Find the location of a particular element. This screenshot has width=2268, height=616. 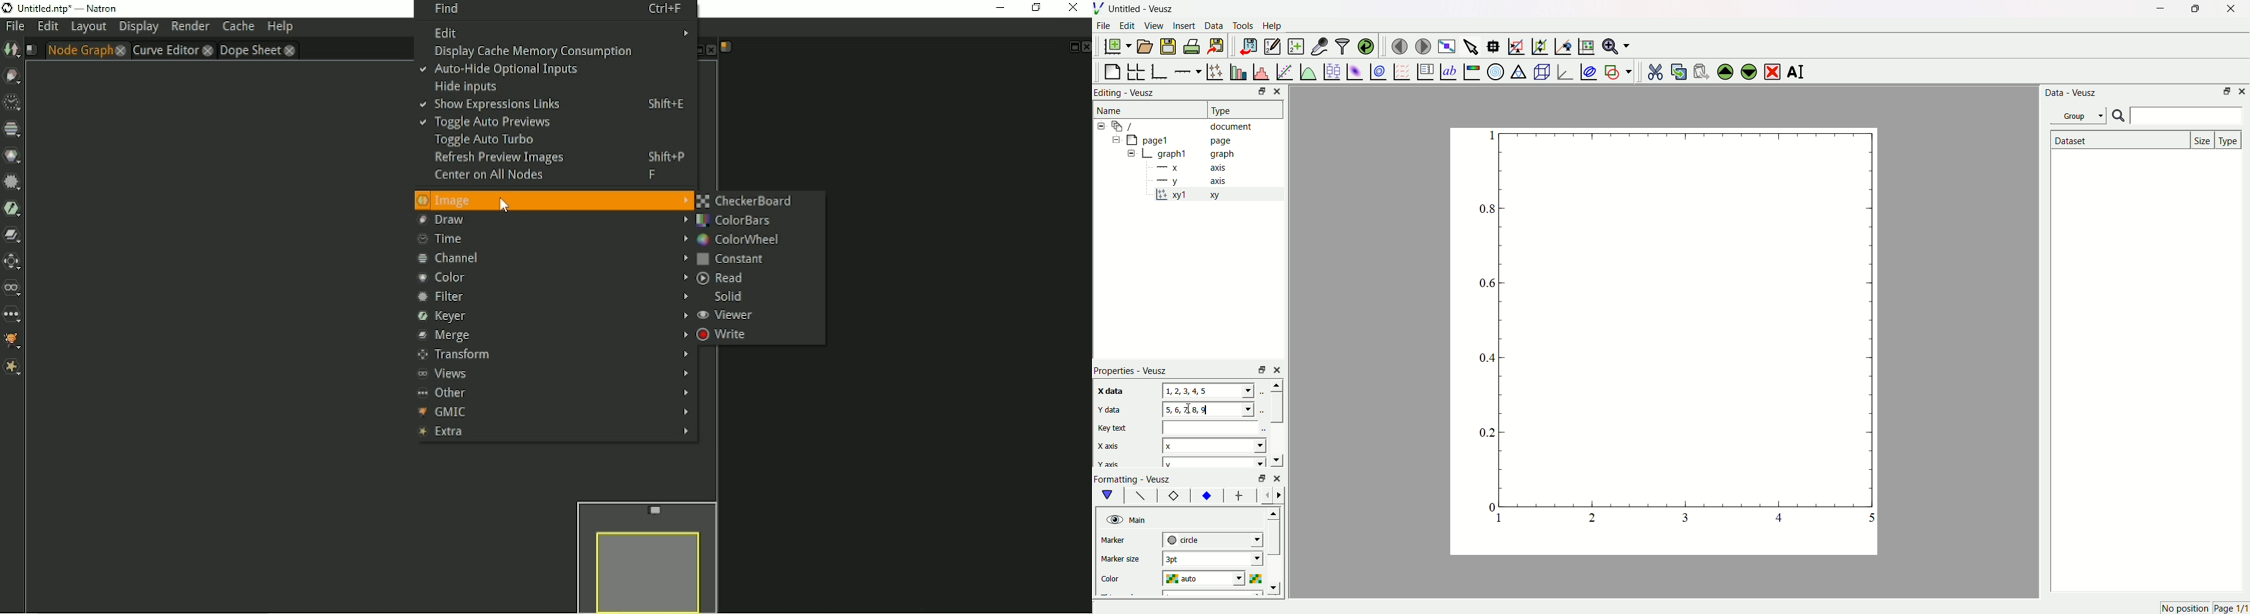

move the widgets up is located at coordinates (1725, 71).